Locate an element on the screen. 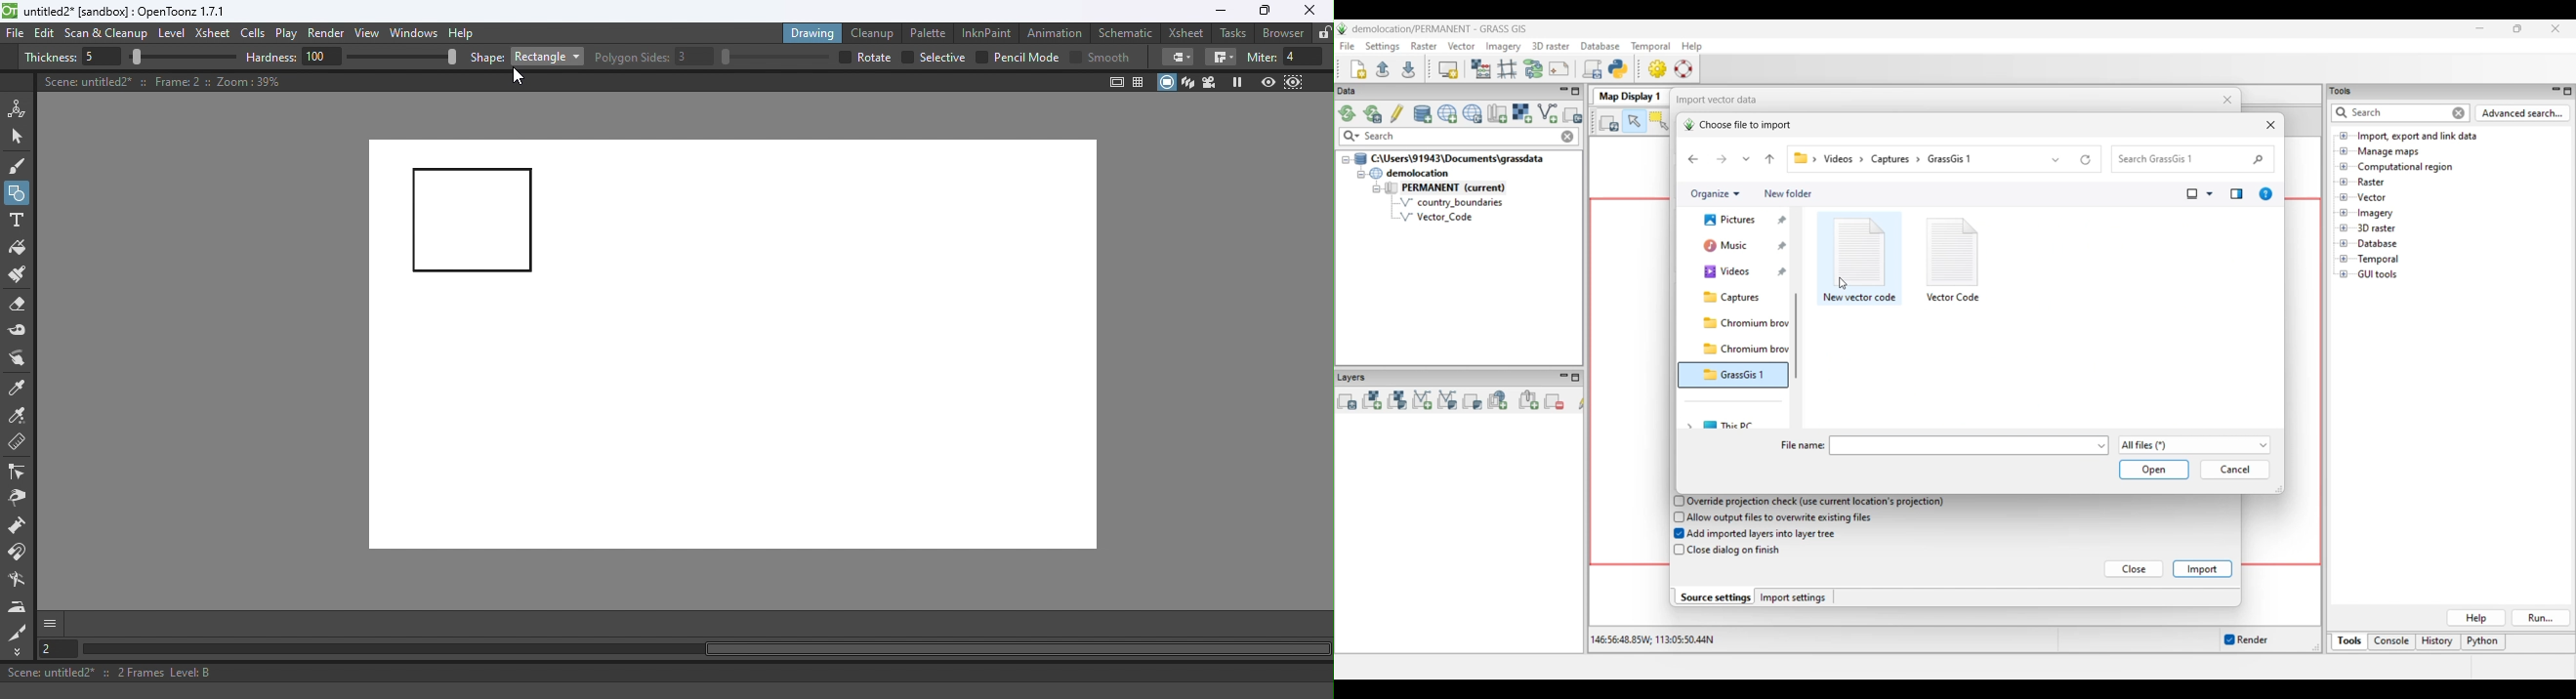 This screenshot has width=2576, height=700. checkbox is located at coordinates (843, 57).